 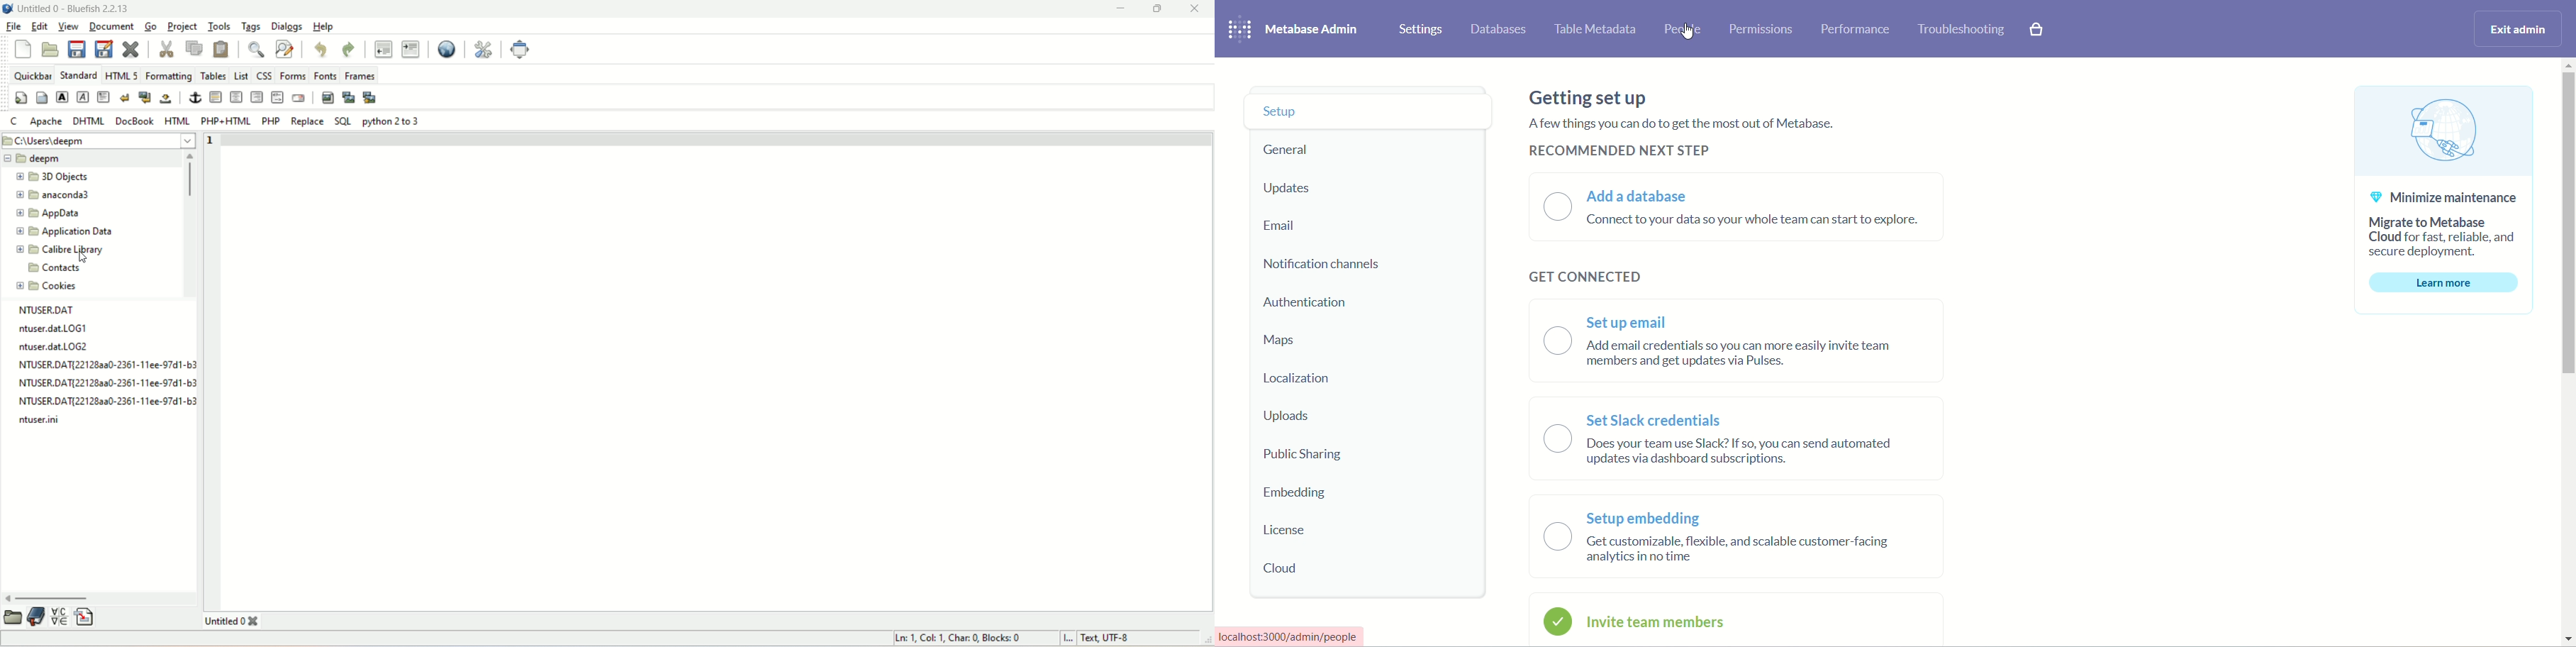 I want to click on HTML 5, so click(x=122, y=75).